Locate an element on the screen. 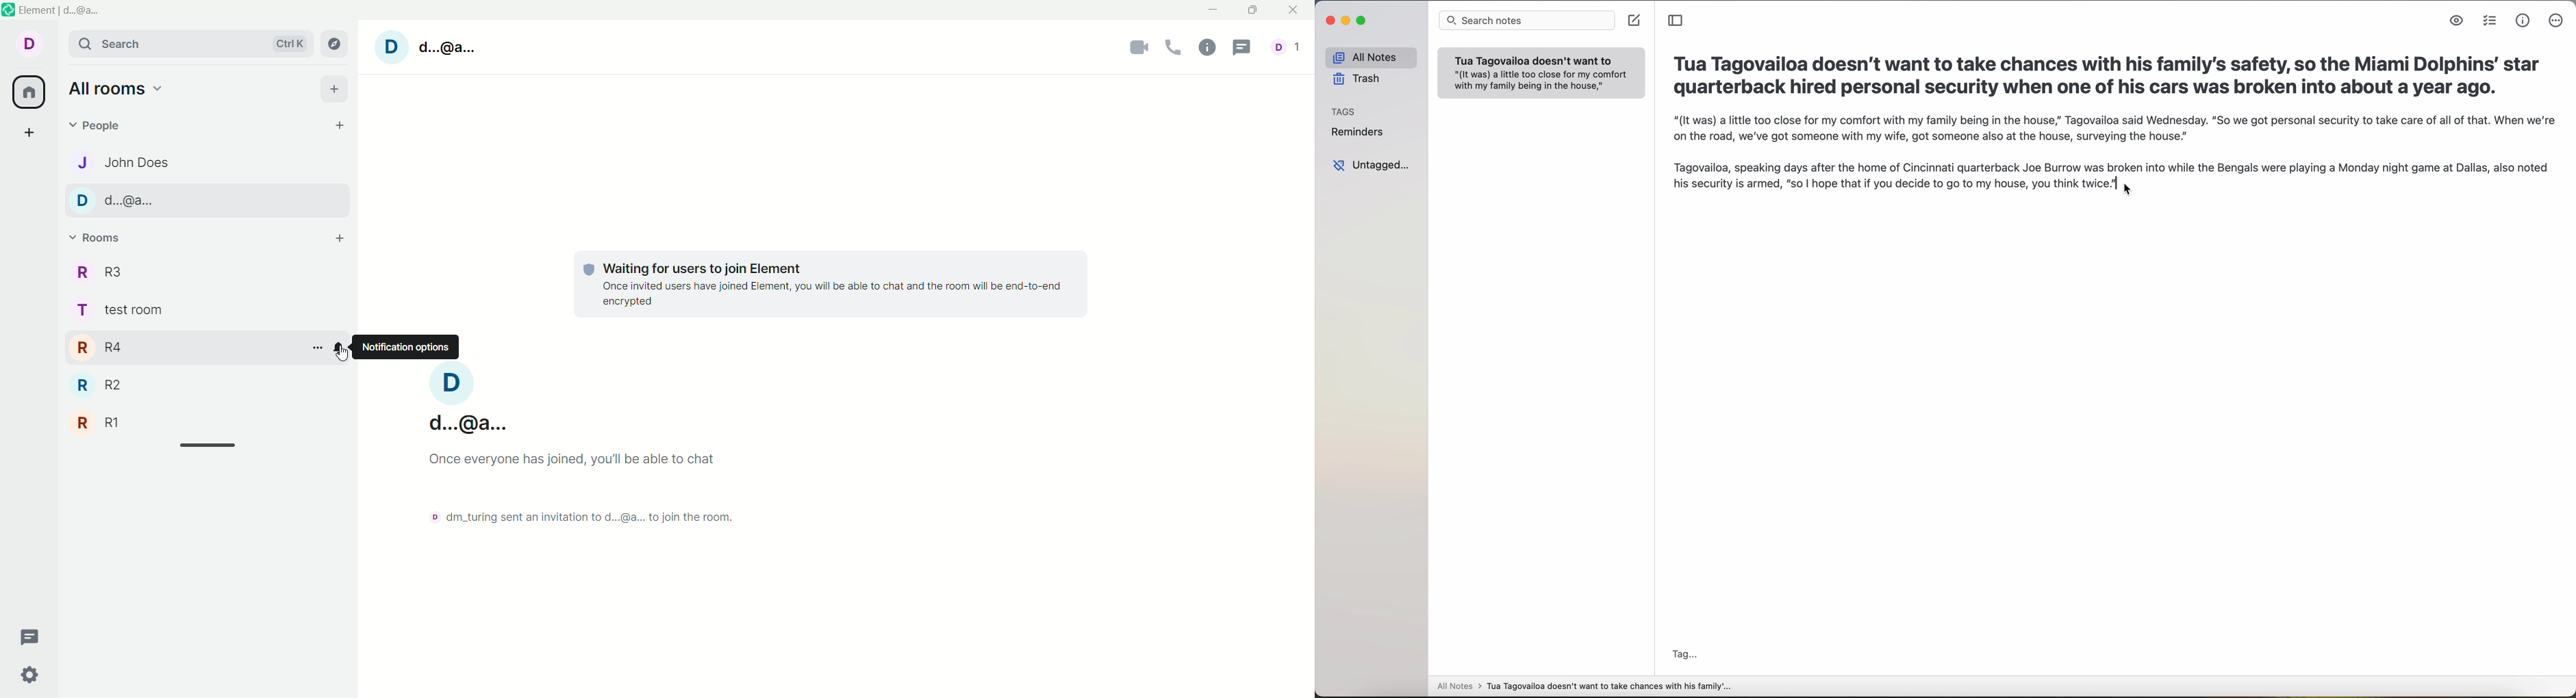  notification options is located at coordinates (406, 347).